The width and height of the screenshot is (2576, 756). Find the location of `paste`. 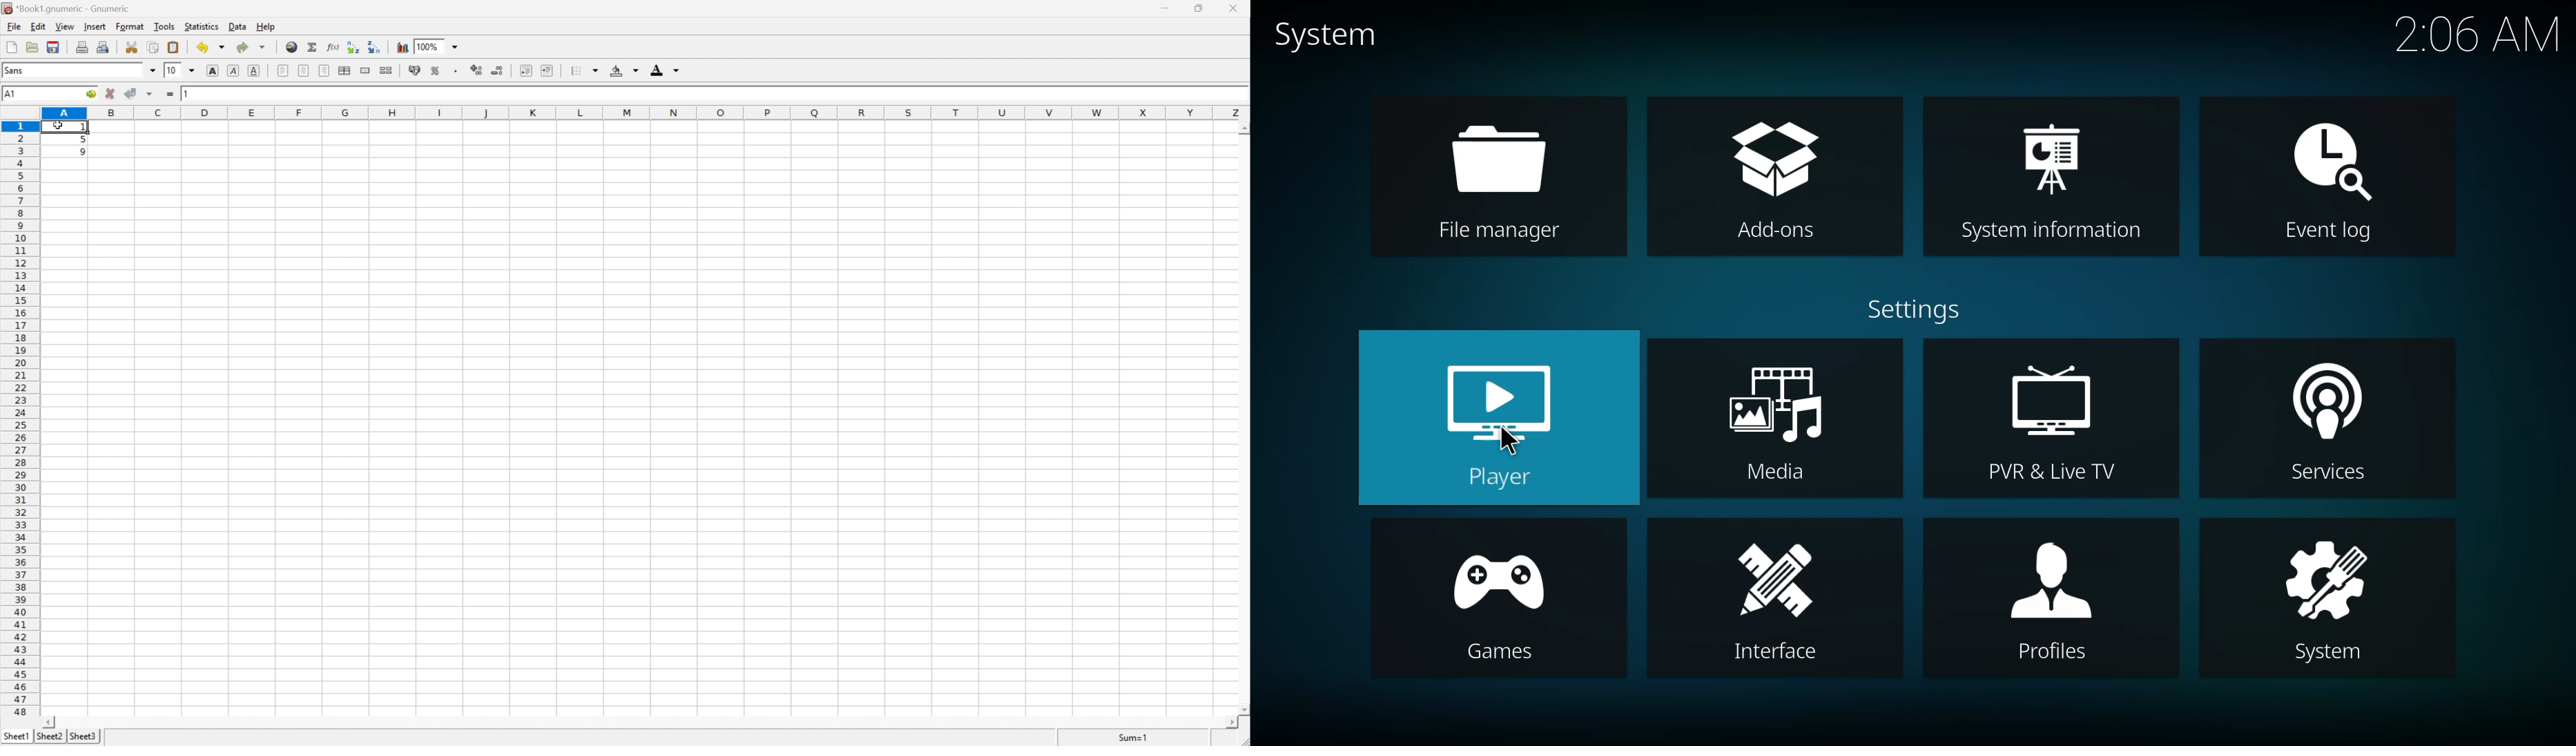

paste is located at coordinates (175, 47).